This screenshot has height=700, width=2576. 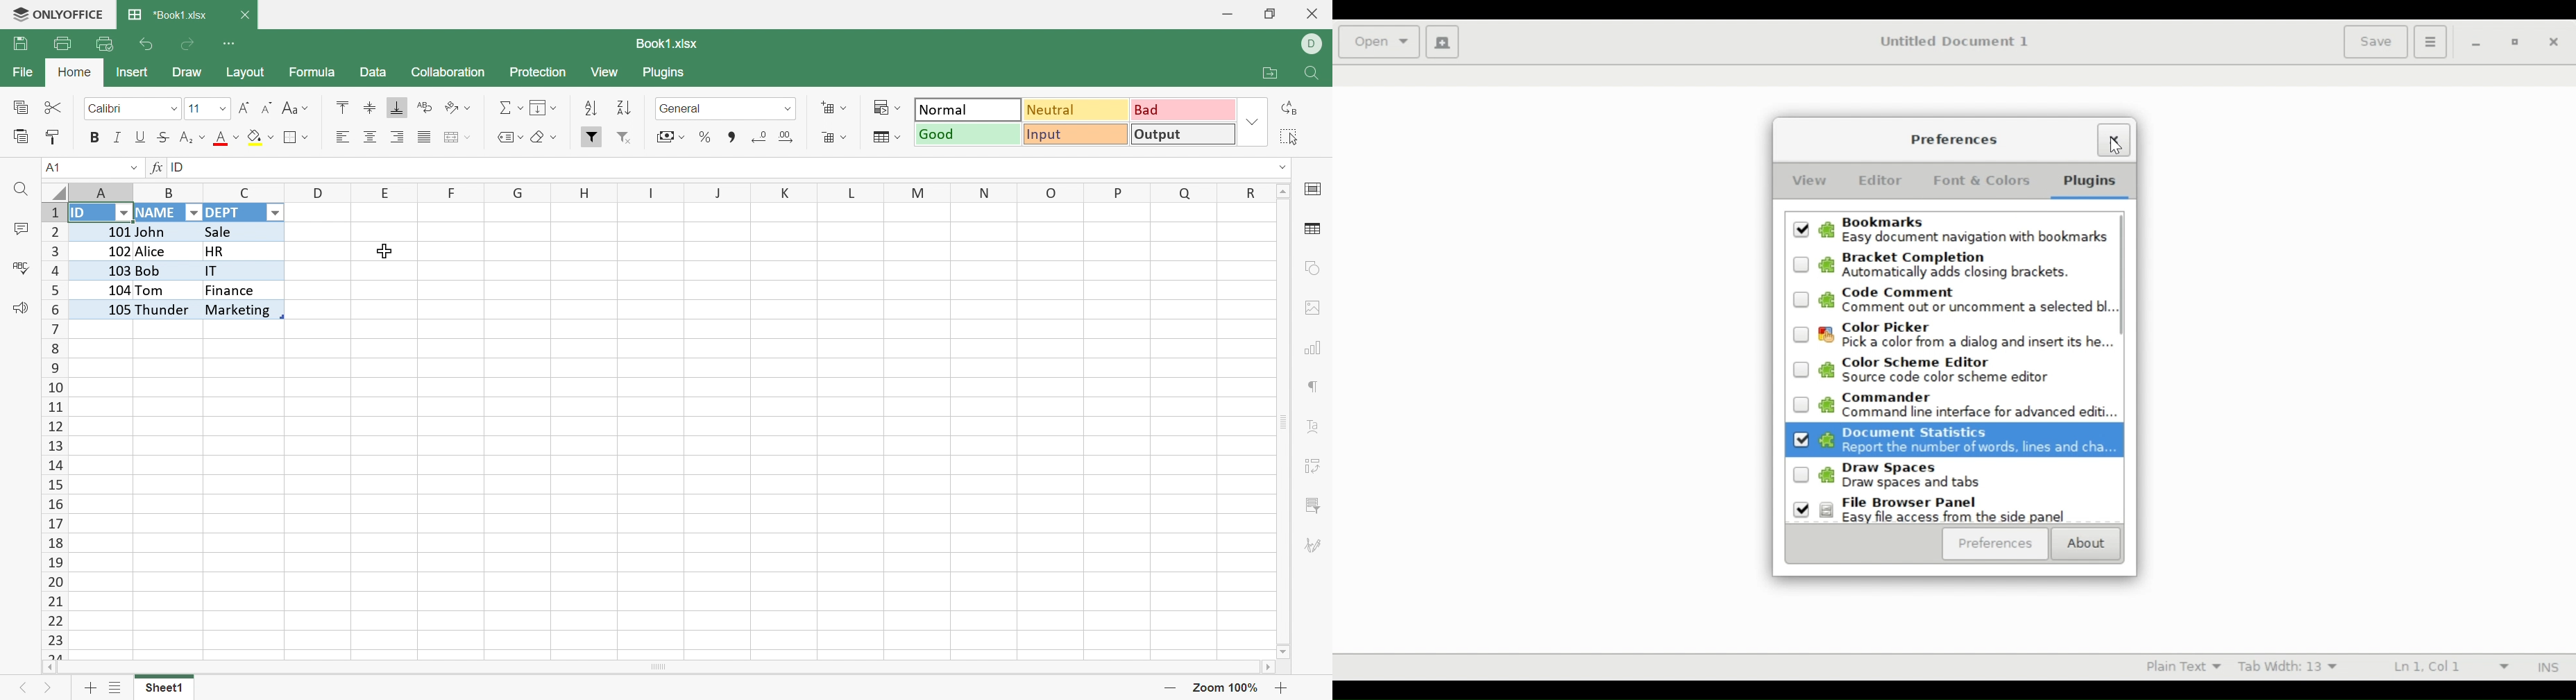 What do you see at coordinates (1310, 74) in the screenshot?
I see `Find` at bounding box center [1310, 74].